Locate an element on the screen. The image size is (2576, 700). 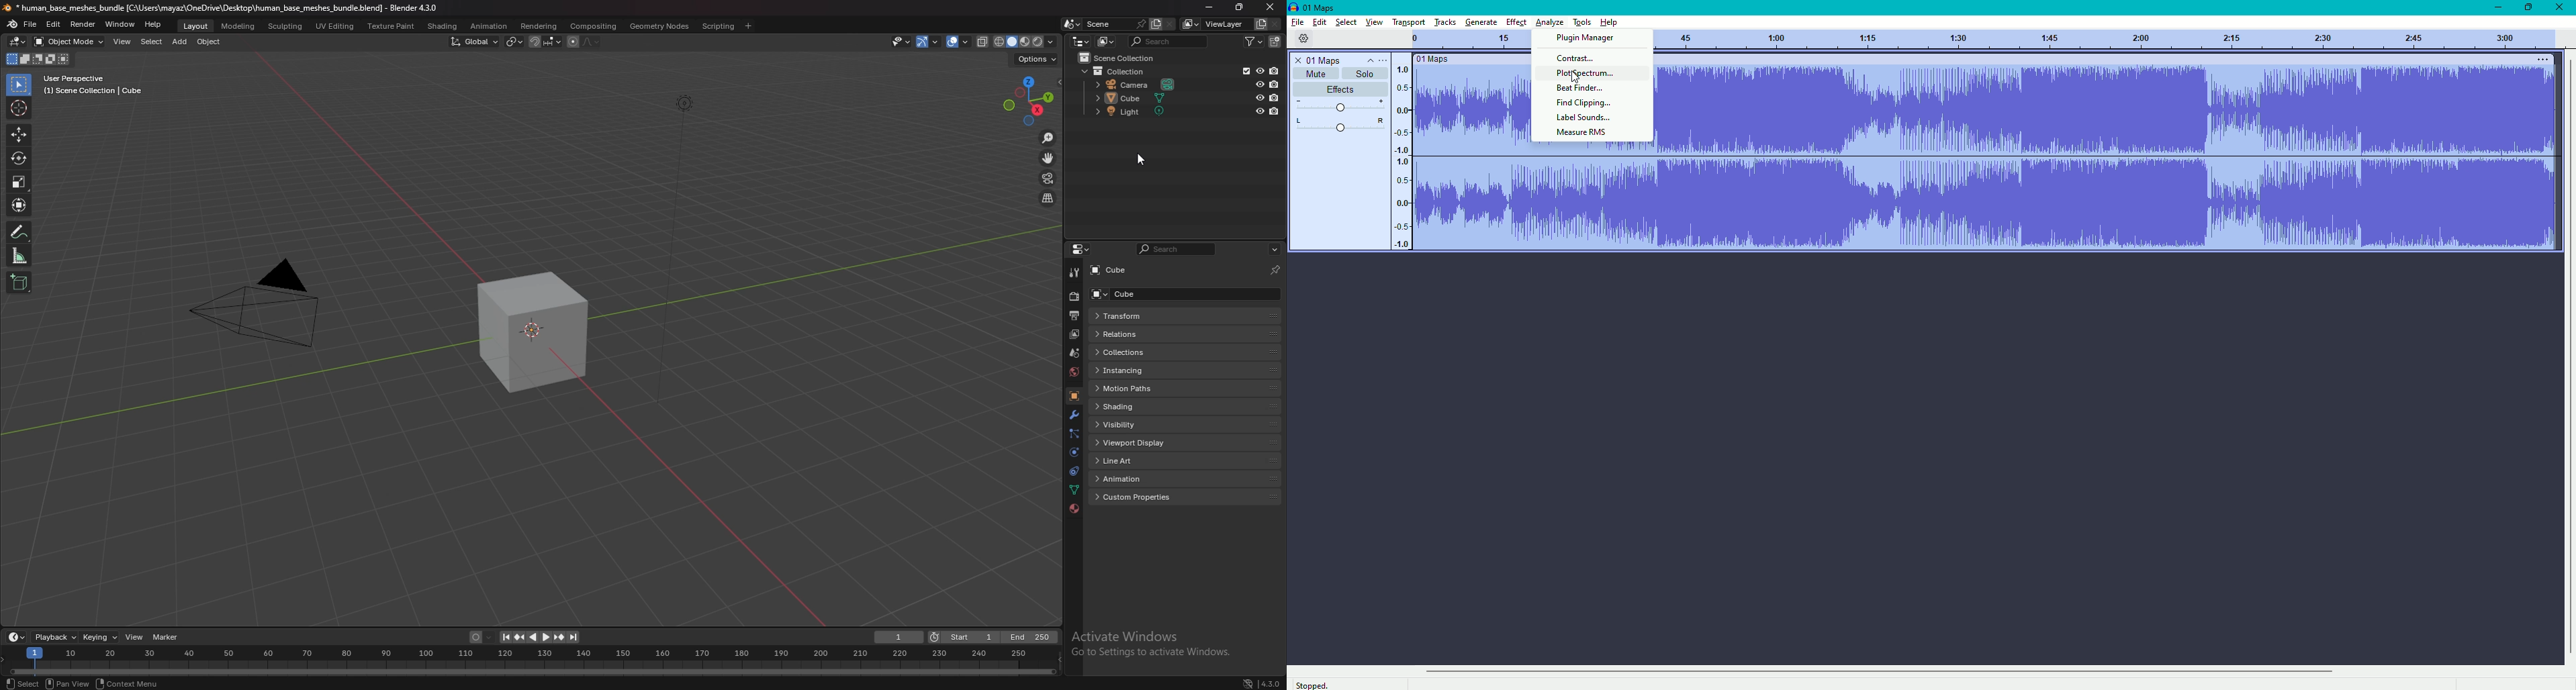
measure is located at coordinates (19, 256).